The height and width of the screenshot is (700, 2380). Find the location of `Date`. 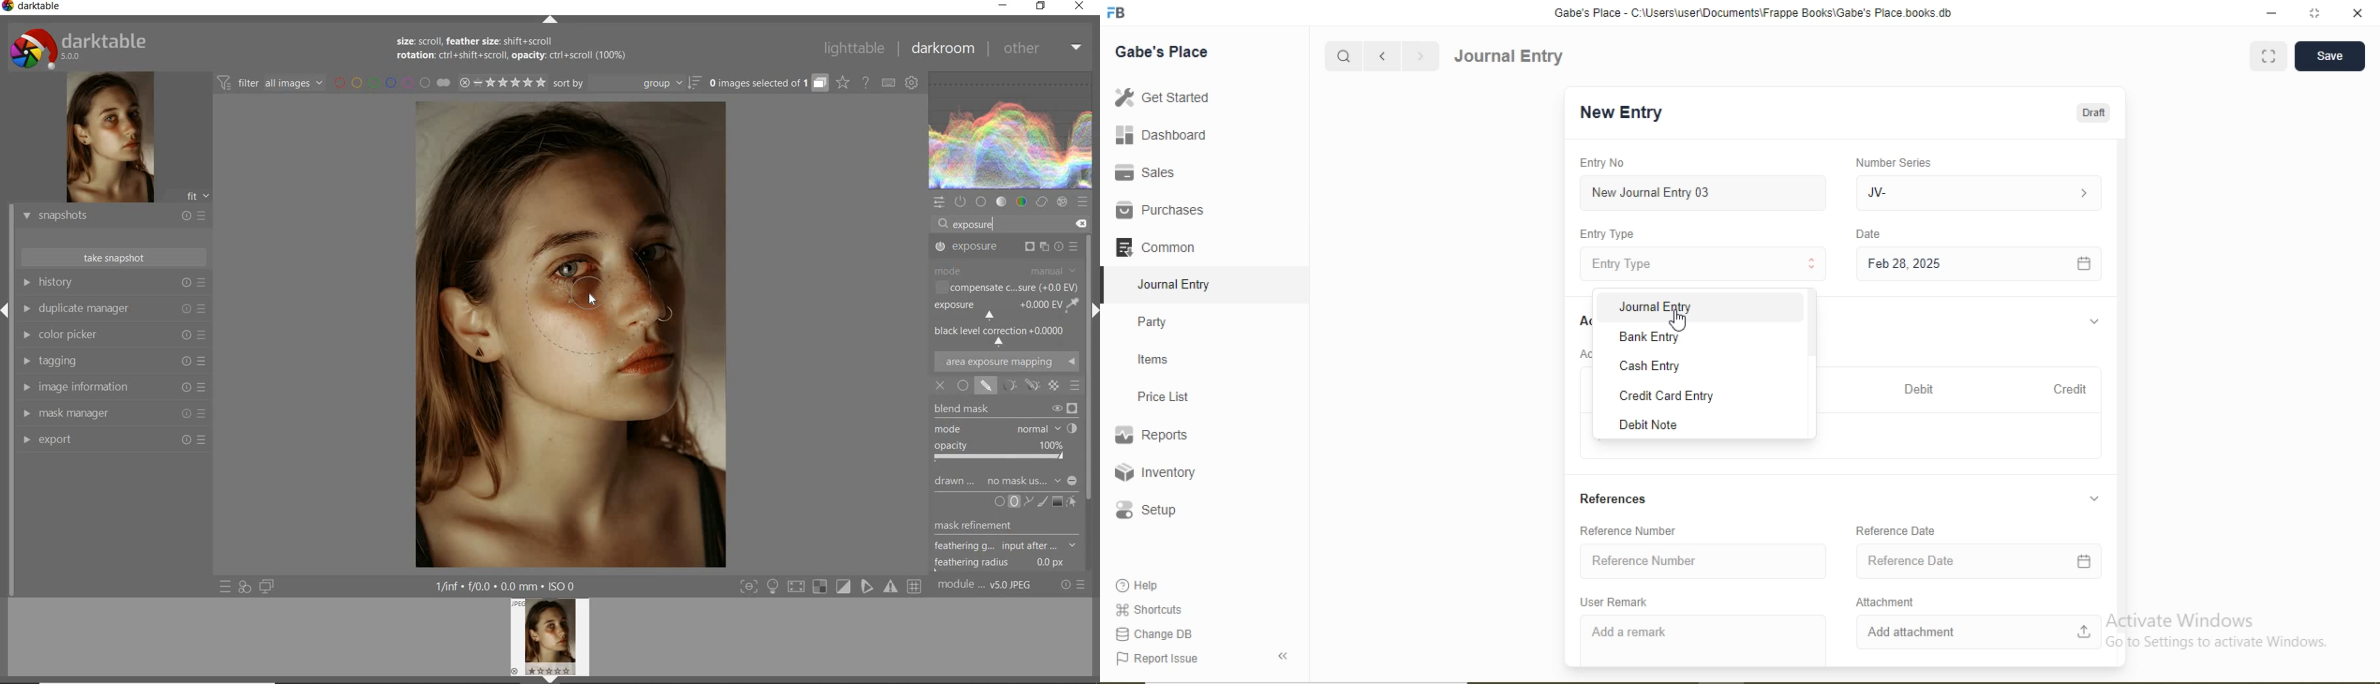

Date is located at coordinates (1867, 233).